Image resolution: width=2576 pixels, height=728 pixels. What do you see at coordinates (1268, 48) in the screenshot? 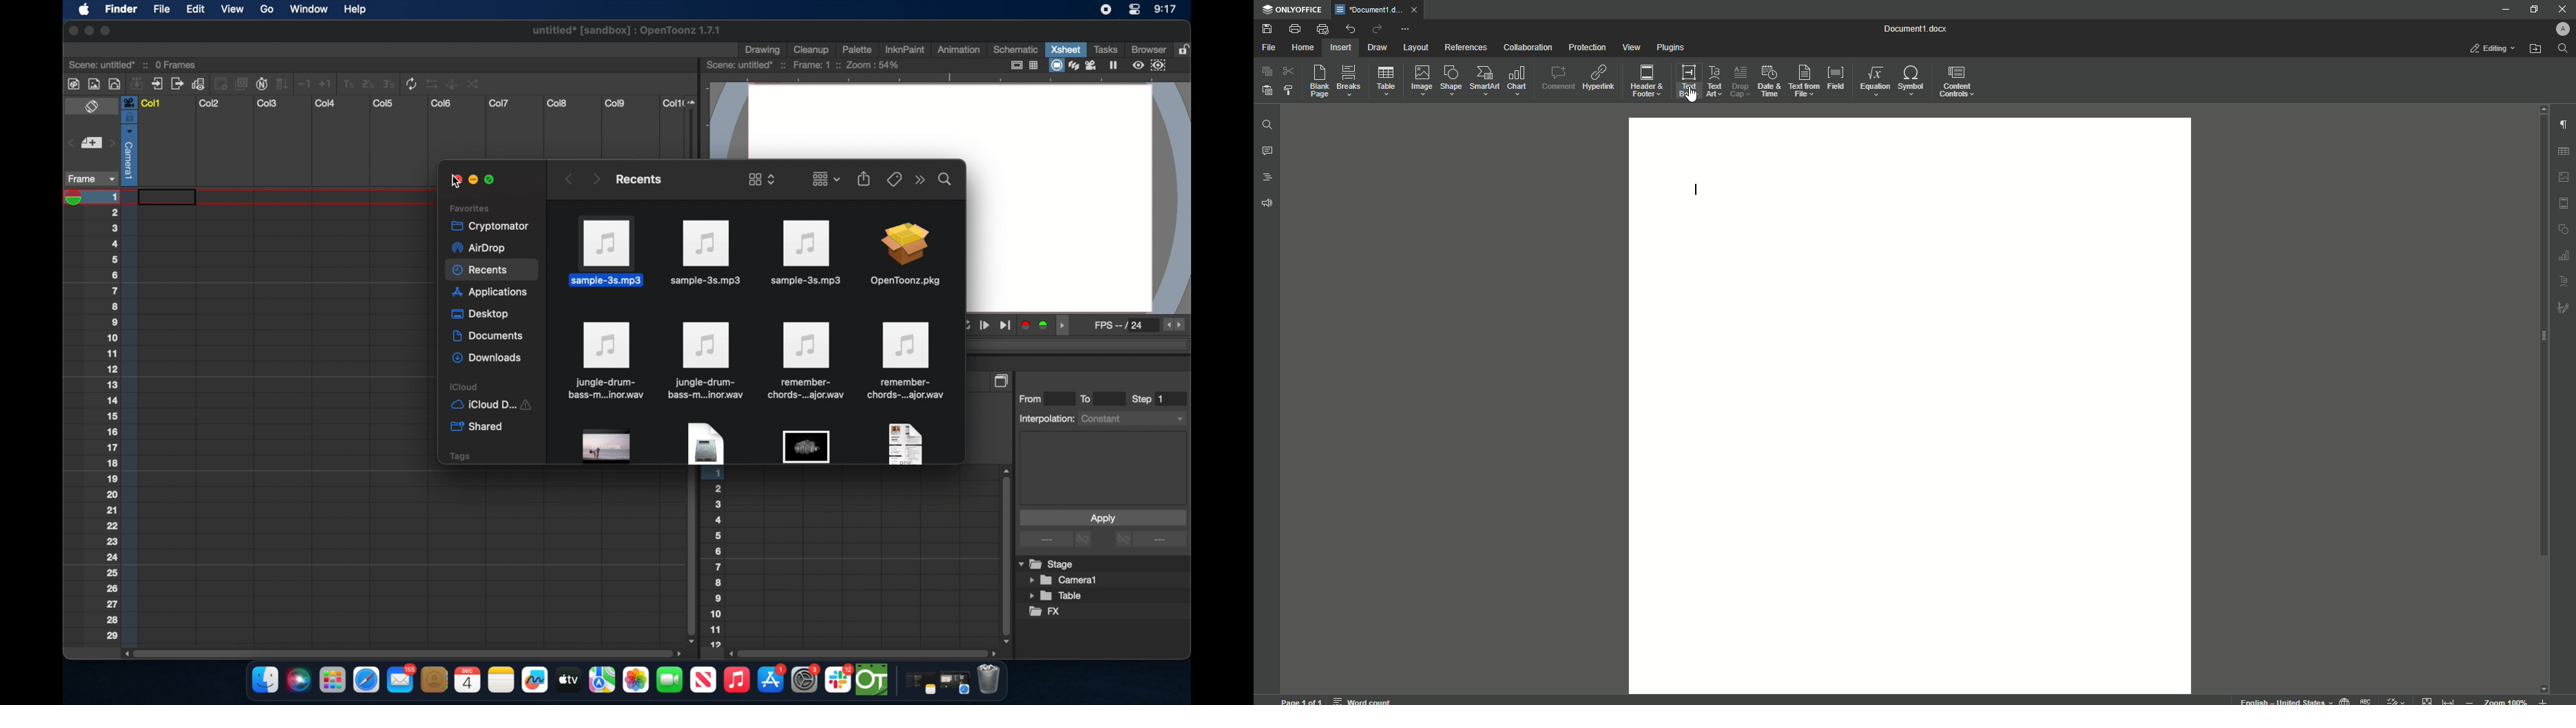
I see `File` at bounding box center [1268, 48].